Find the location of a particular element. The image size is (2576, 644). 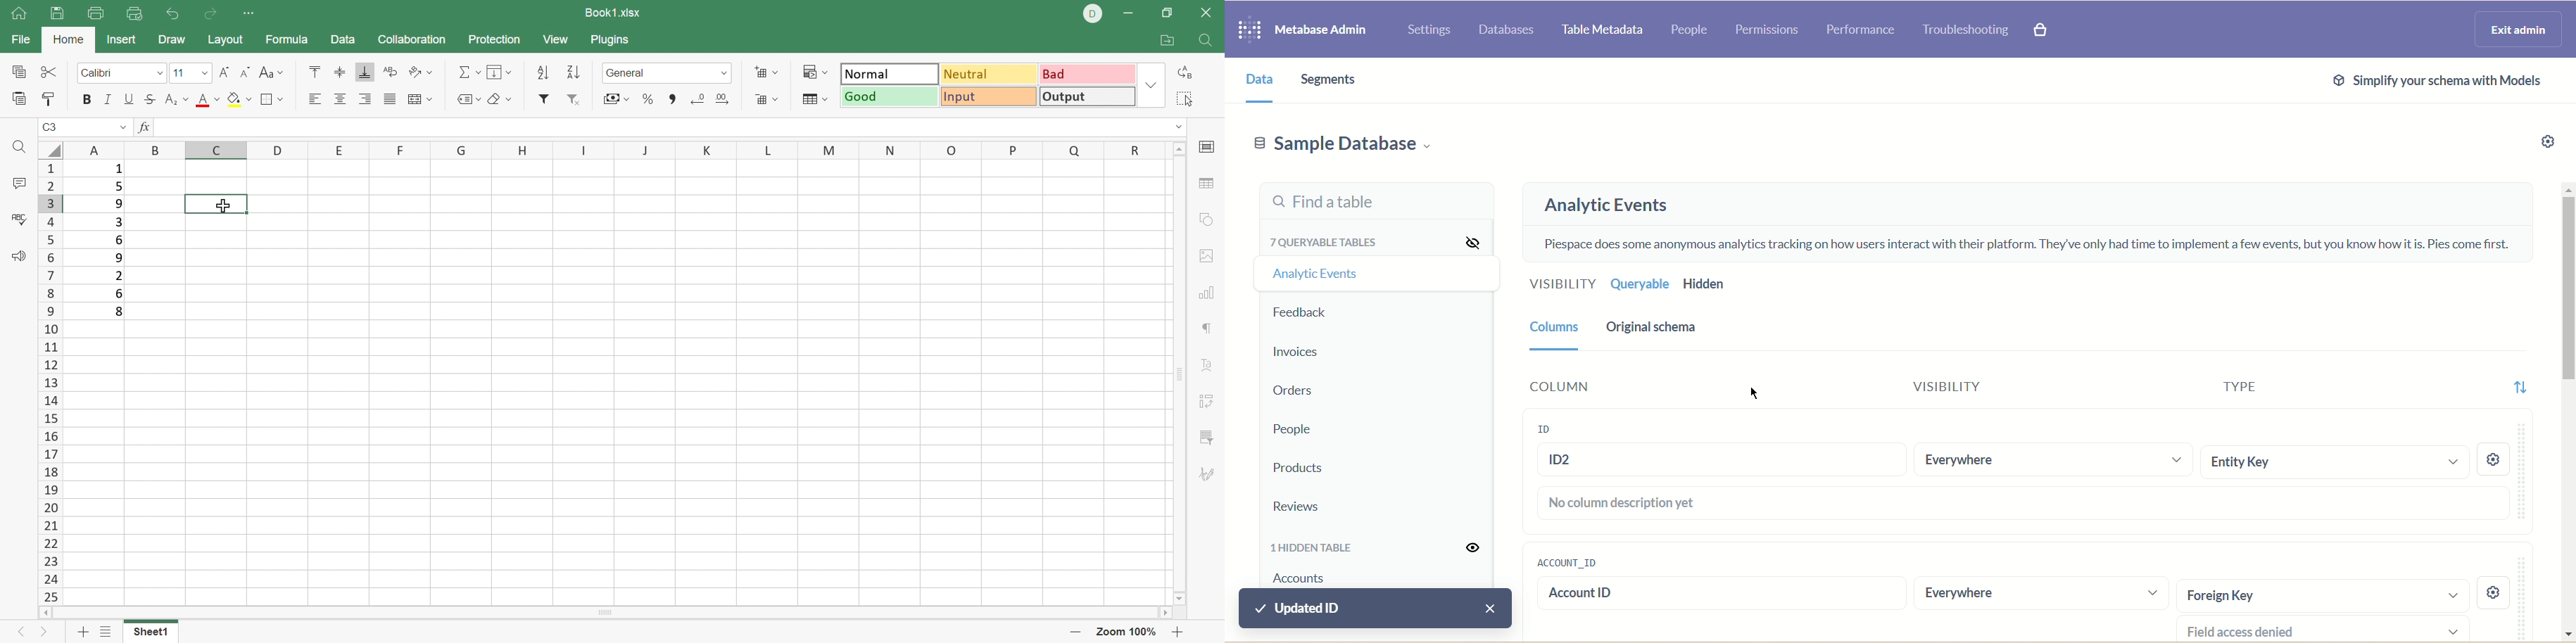

Invoices is located at coordinates (1299, 350).